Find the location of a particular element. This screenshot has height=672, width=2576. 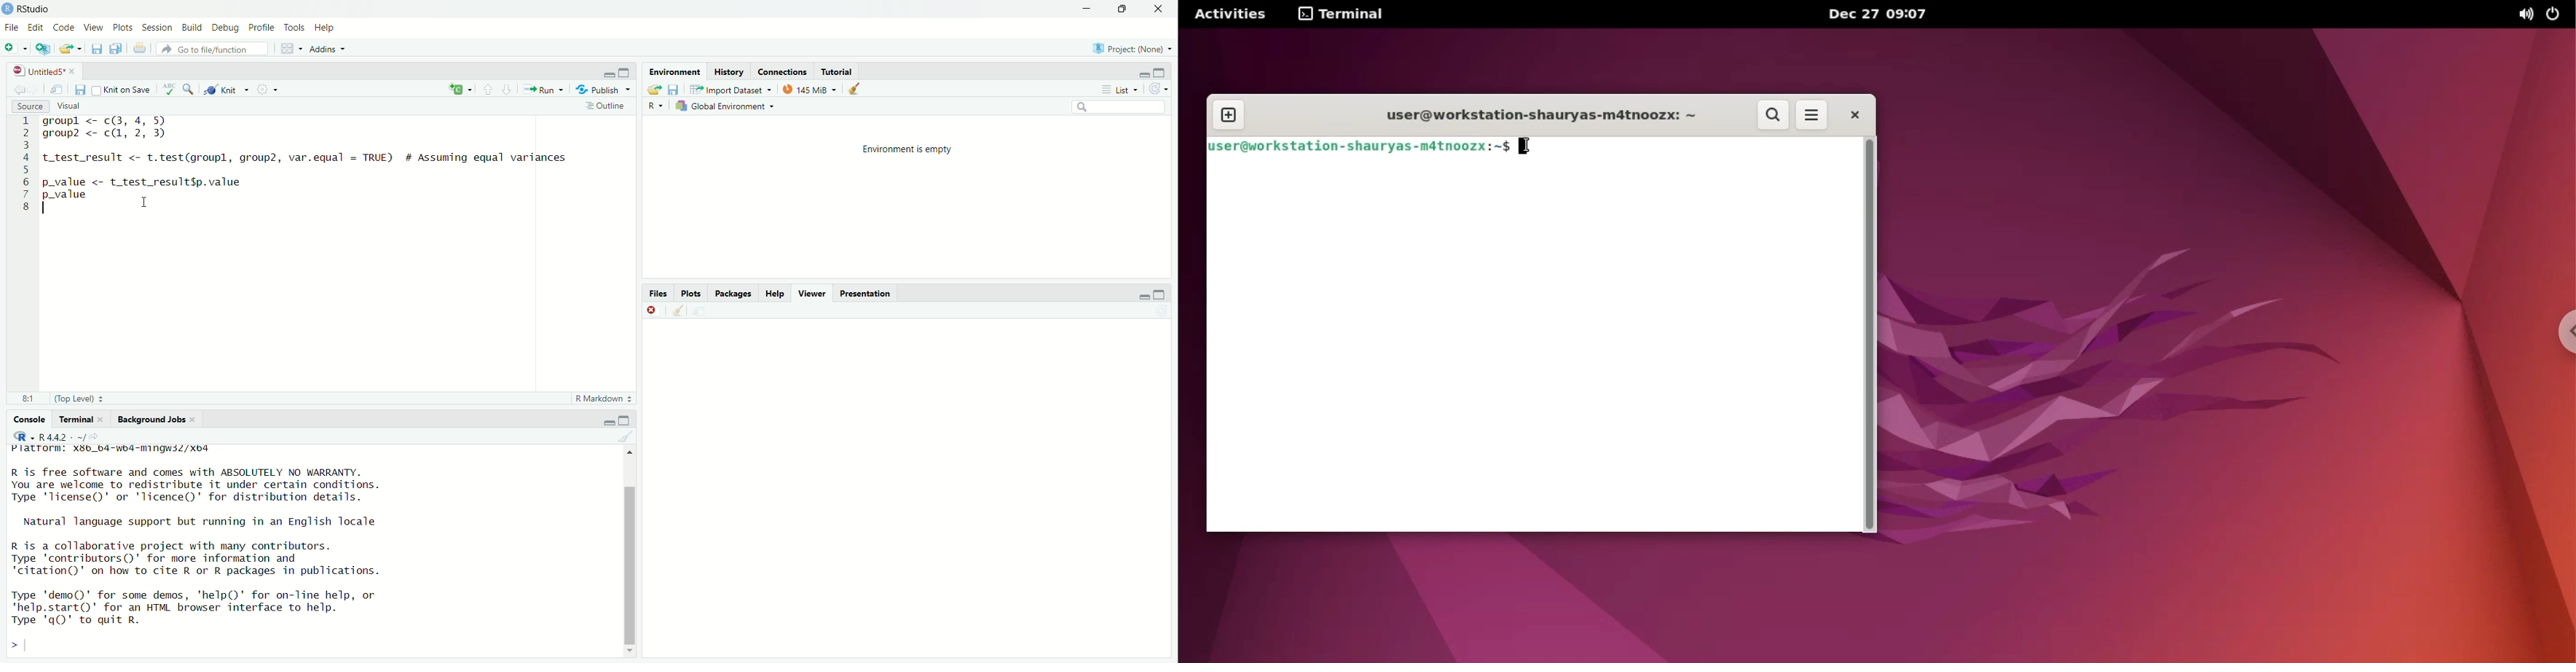

settings is located at coordinates (268, 88).